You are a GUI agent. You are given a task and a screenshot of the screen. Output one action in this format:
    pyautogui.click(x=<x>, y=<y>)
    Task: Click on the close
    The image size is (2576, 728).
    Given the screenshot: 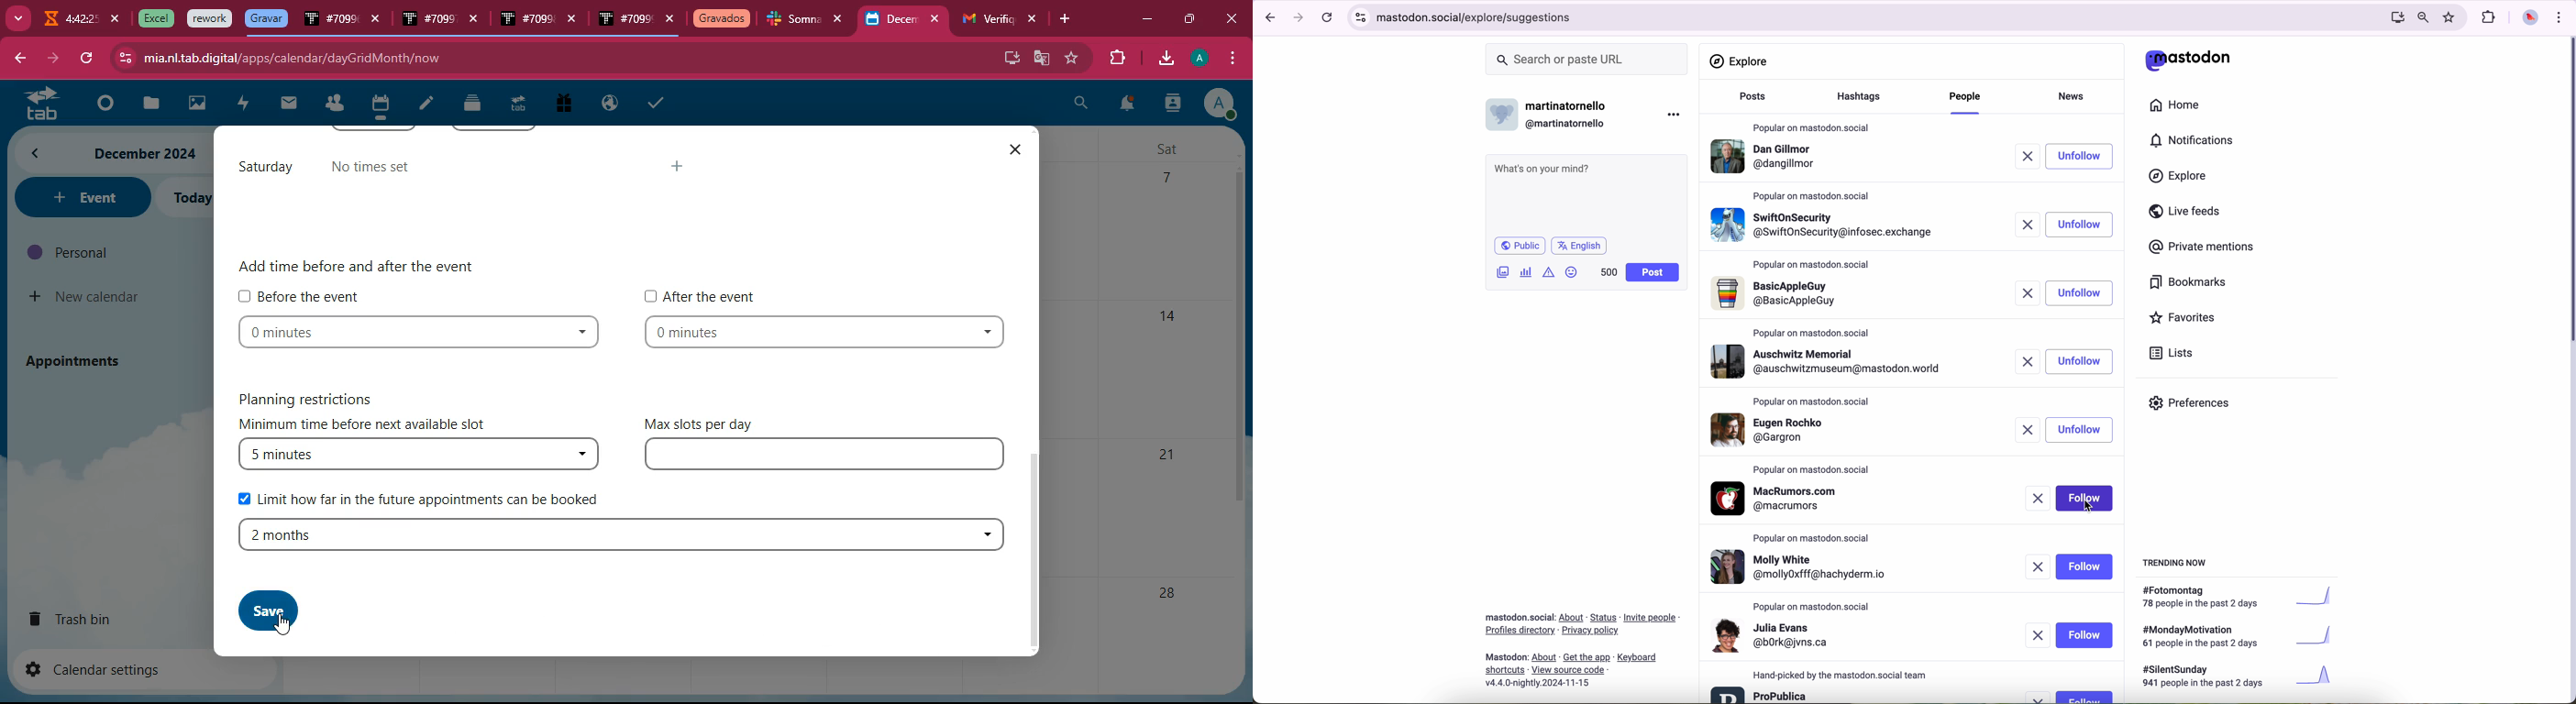 What is the action you would take?
    pyautogui.click(x=377, y=21)
    